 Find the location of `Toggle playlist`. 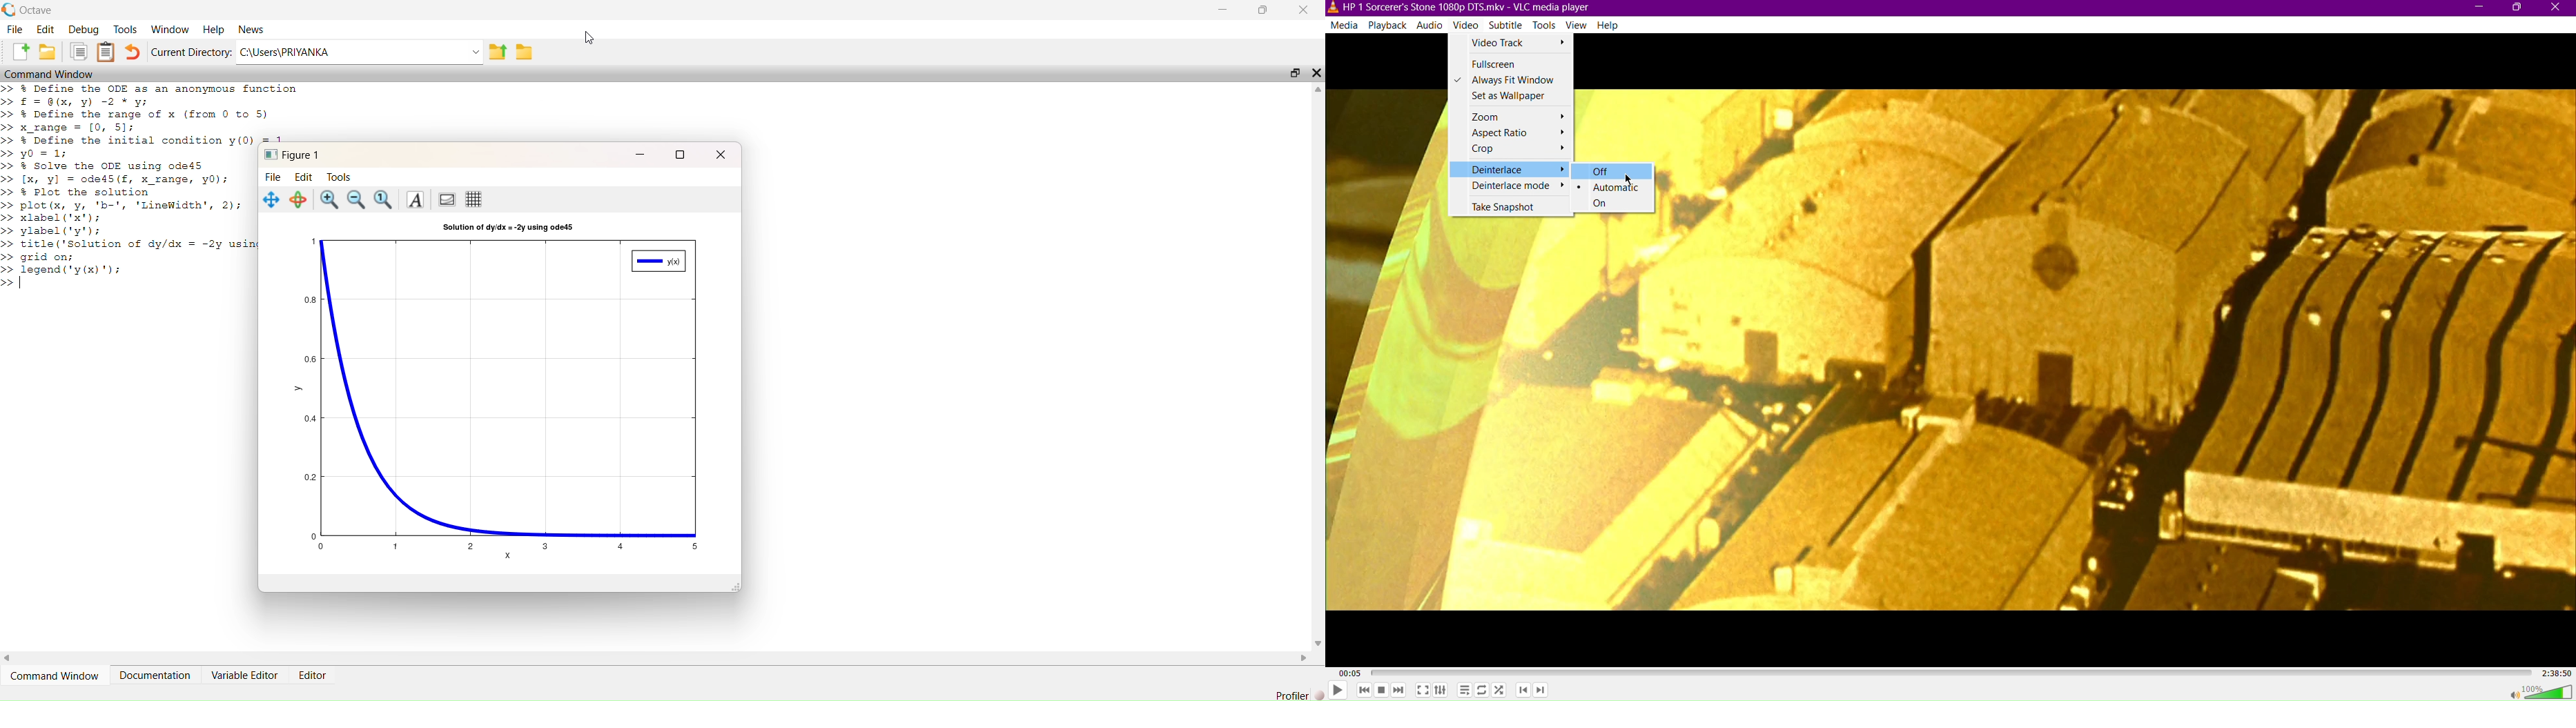

Toggle playlist is located at coordinates (1465, 691).